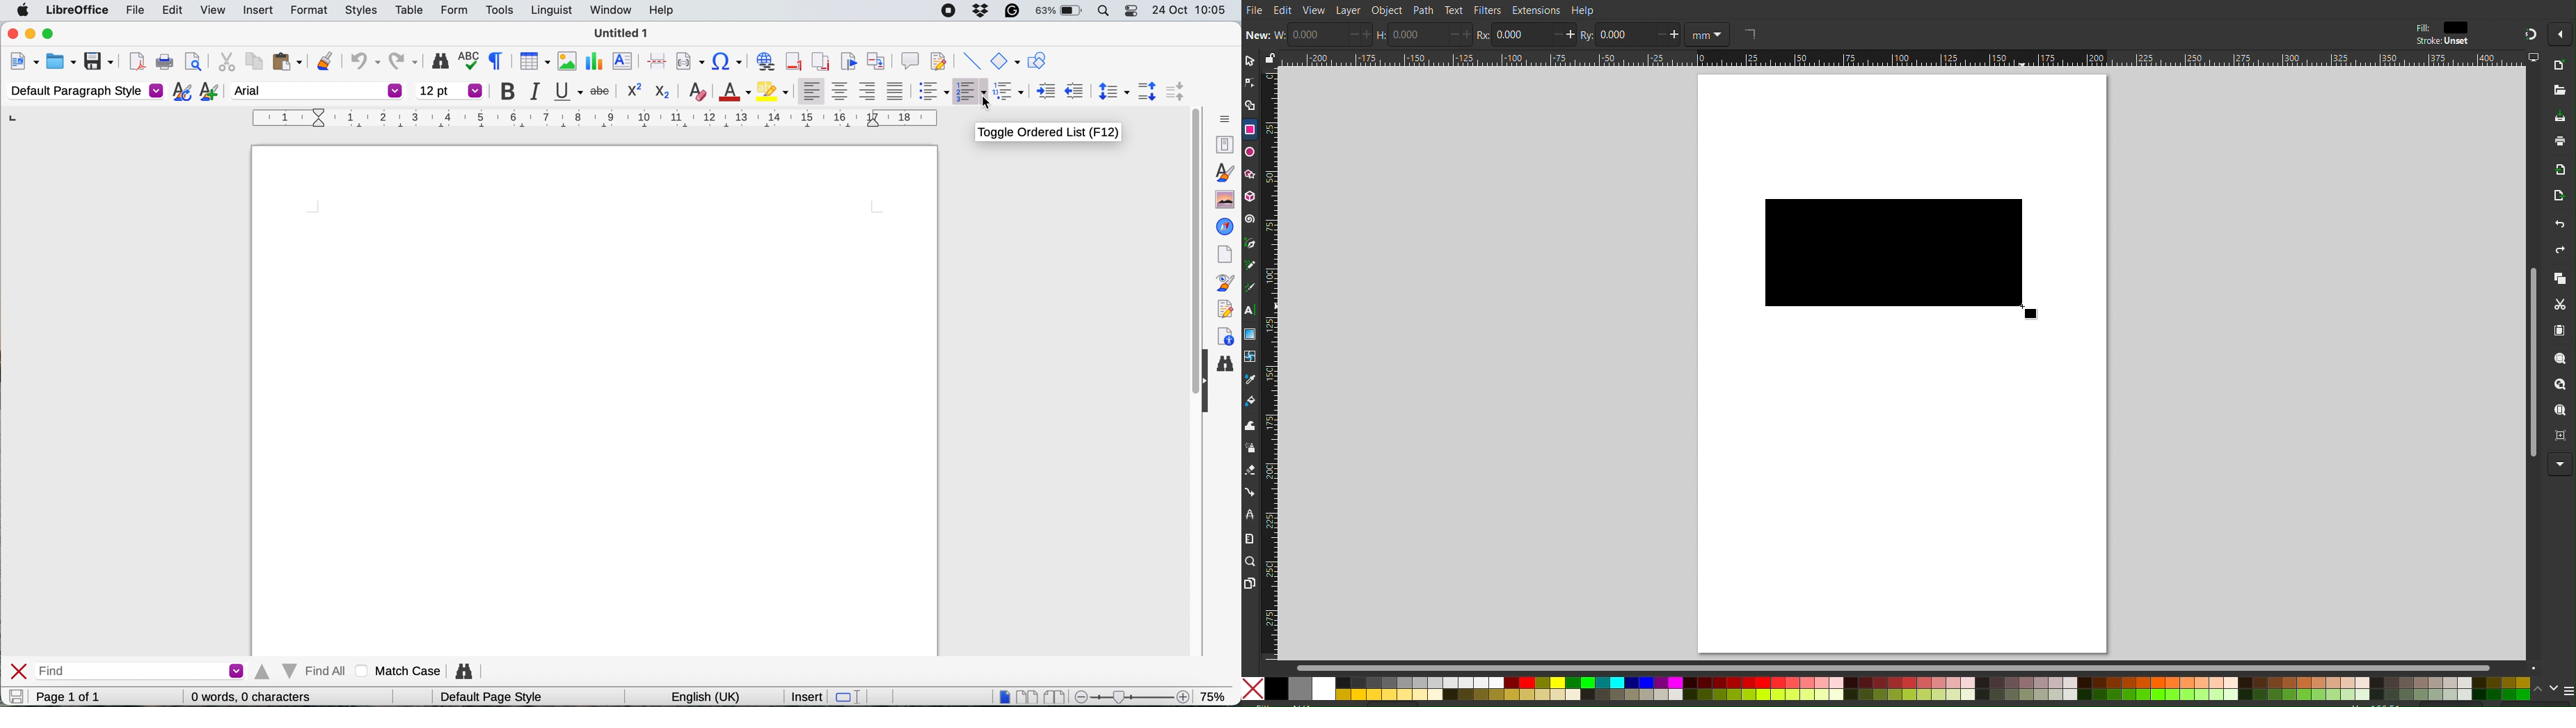 The width and height of the screenshot is (2576, 728). Describe the element at coordinates (1250, 219) in the screenshot. I see `Spiral` at that location.